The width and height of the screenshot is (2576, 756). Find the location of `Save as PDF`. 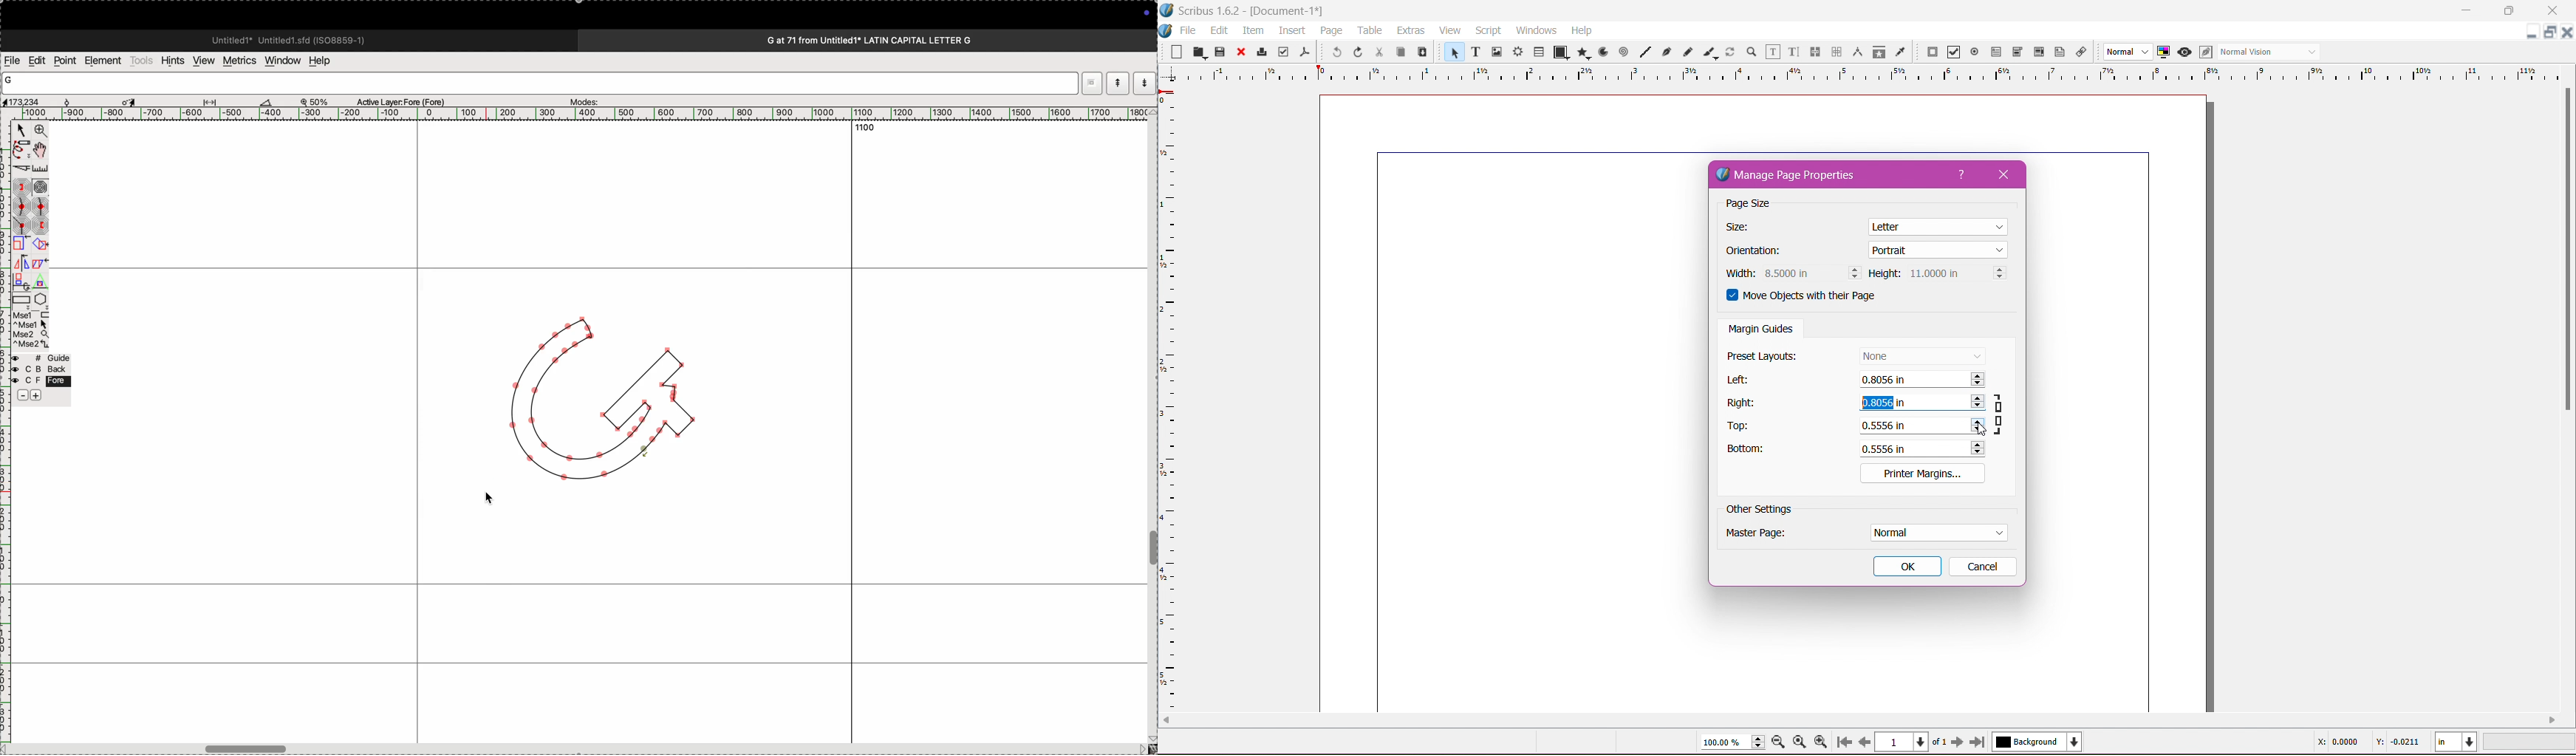

Save as PDF is located at coordinates (1306, 51).